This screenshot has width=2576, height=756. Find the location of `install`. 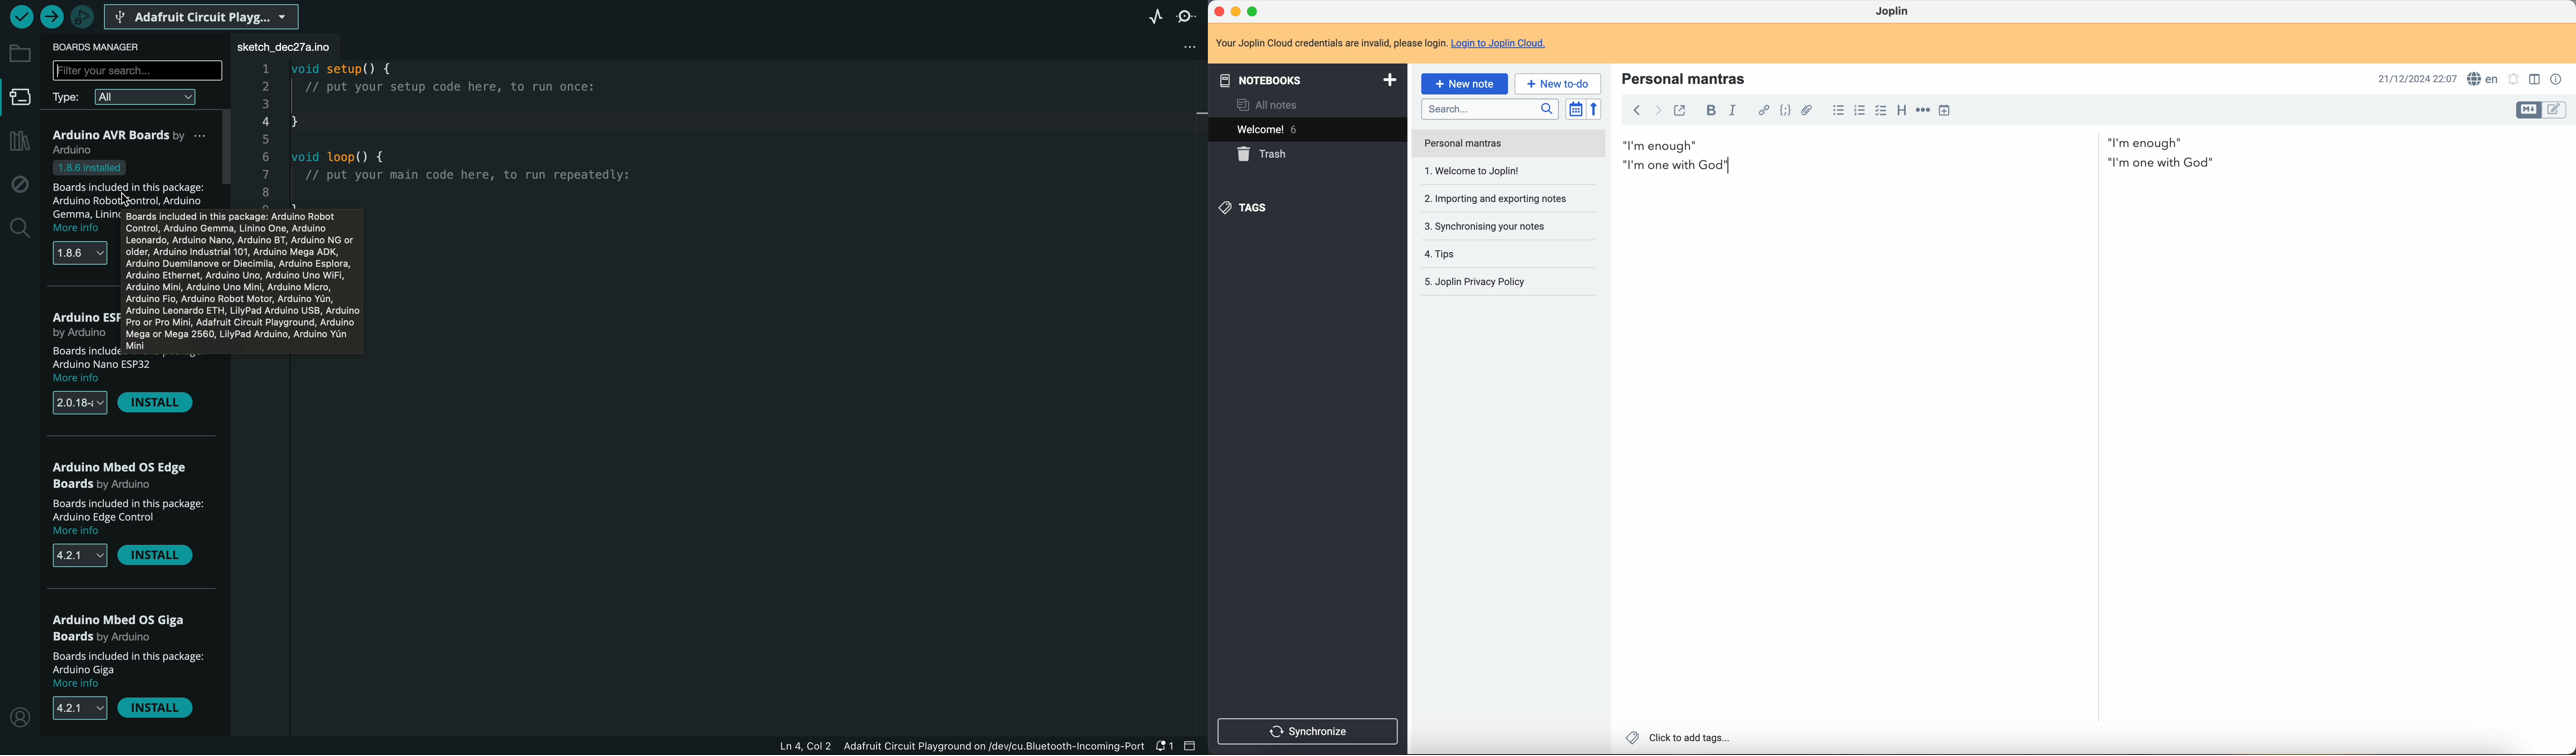

install is located at coordinates (158, 710).